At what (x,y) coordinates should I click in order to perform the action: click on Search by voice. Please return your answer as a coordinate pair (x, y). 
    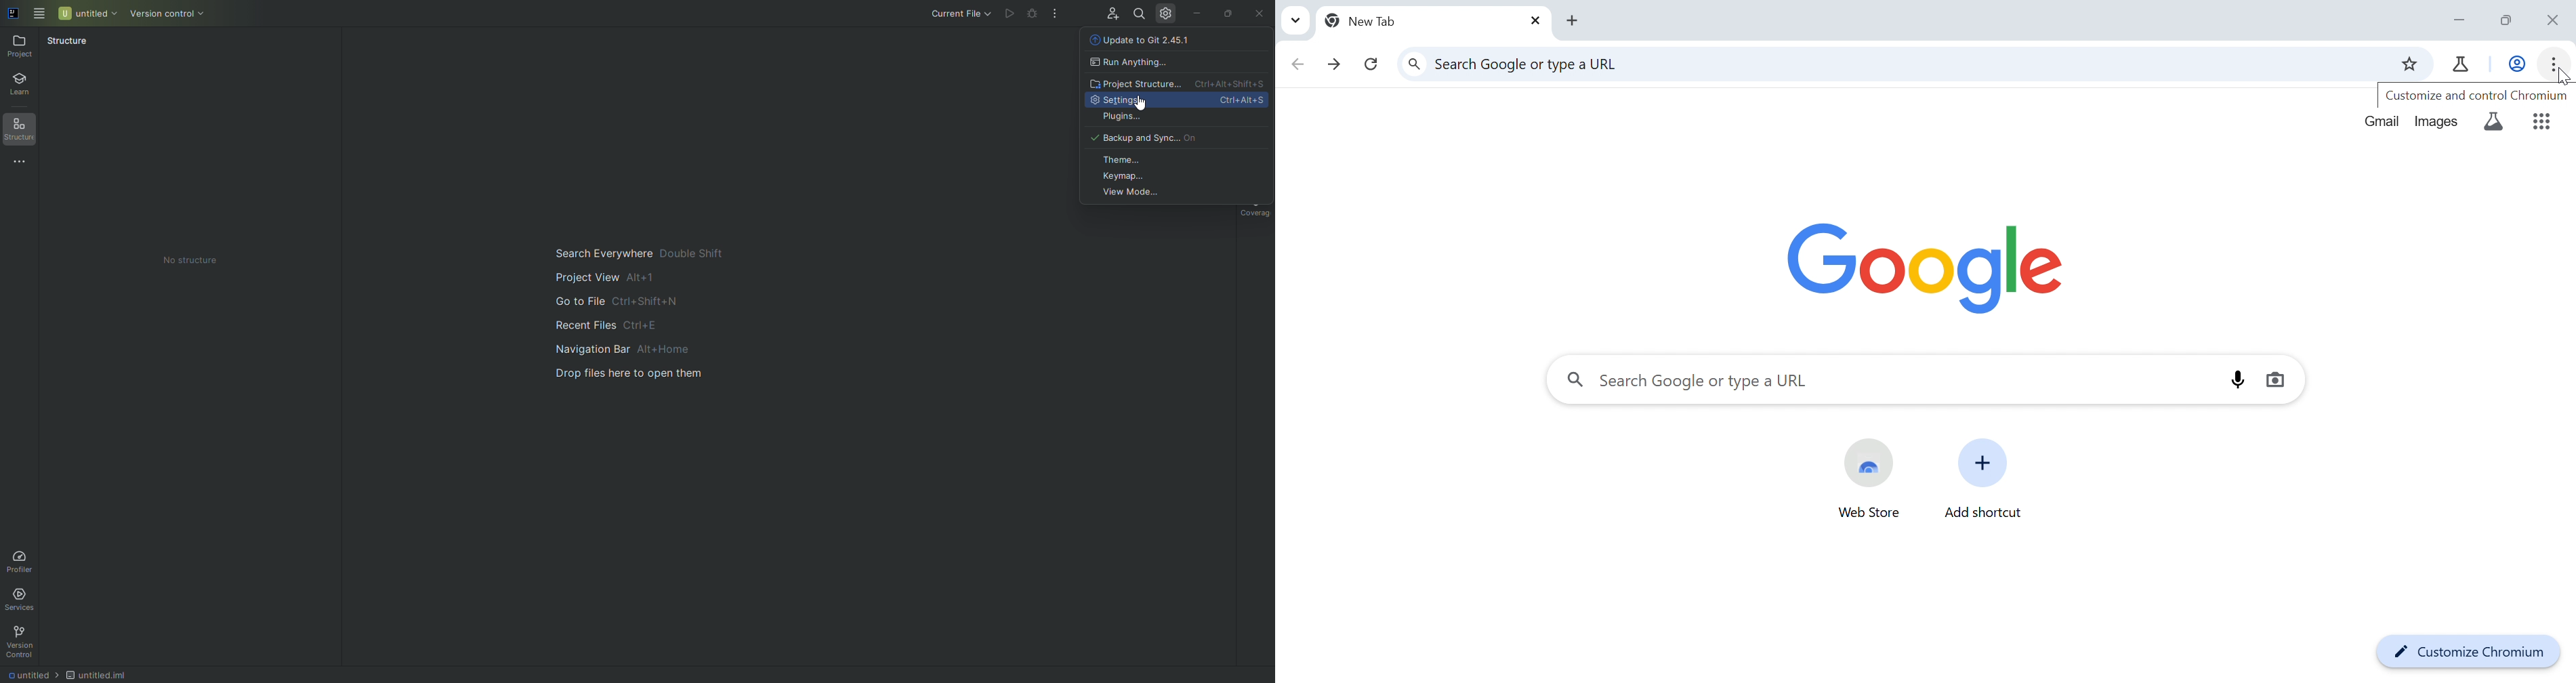
    Looking at the image, I should click on (2237, 379).